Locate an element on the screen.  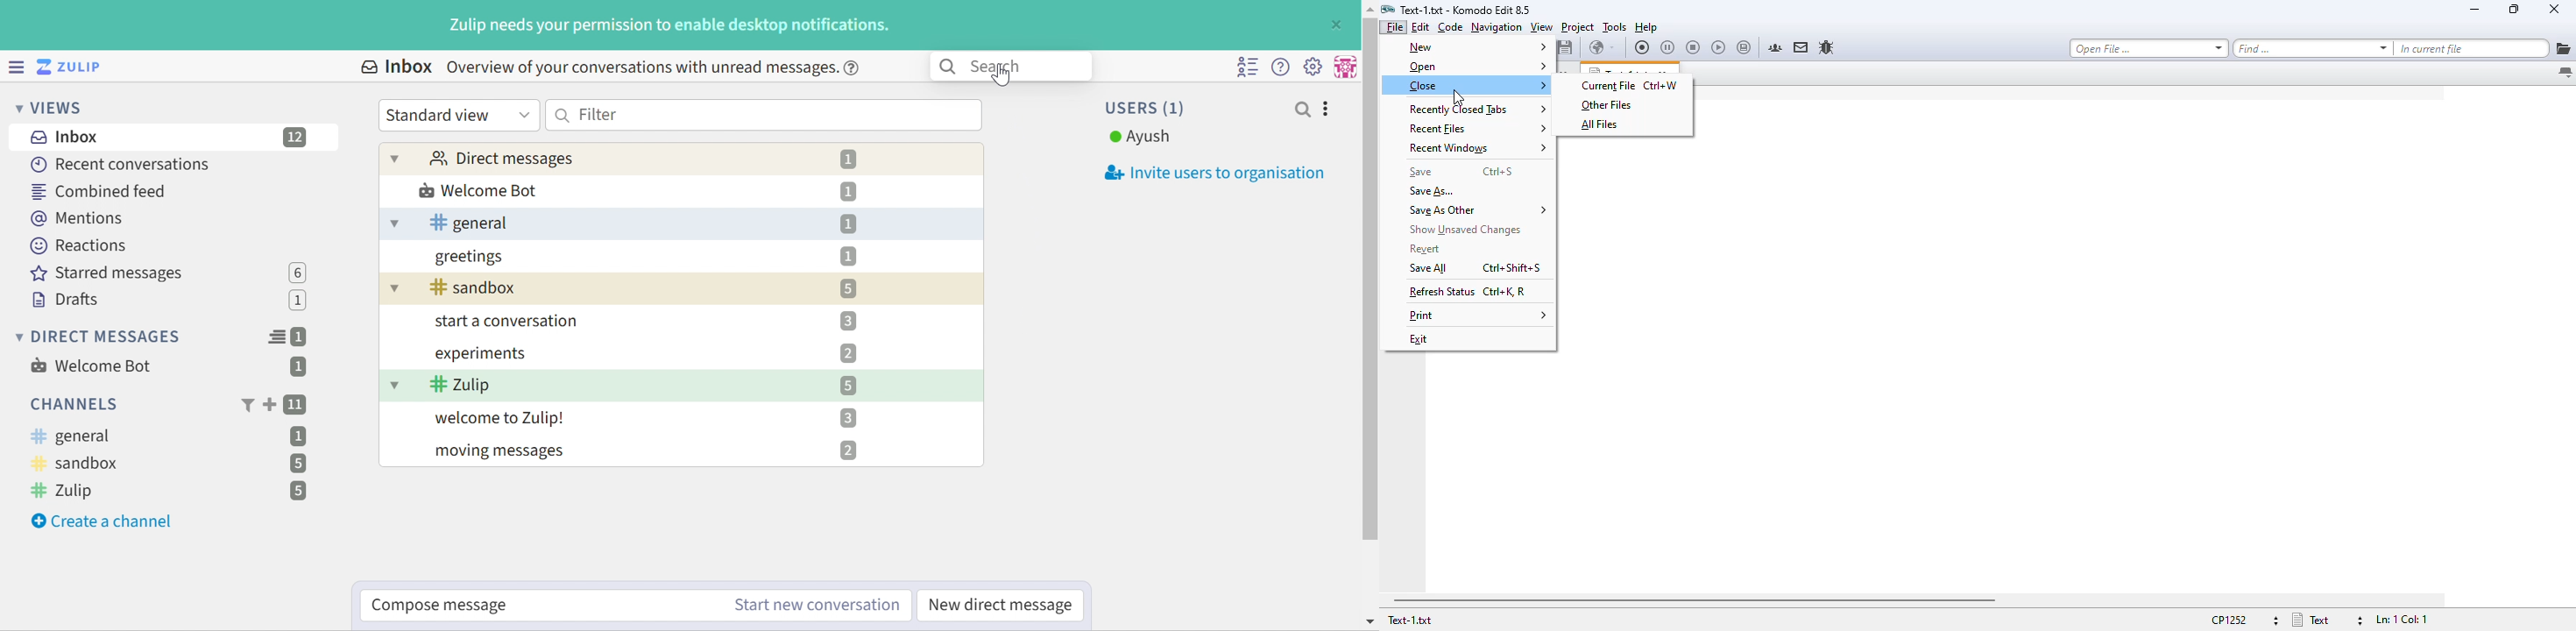
file encoding is located at coordinates (2242, 620).